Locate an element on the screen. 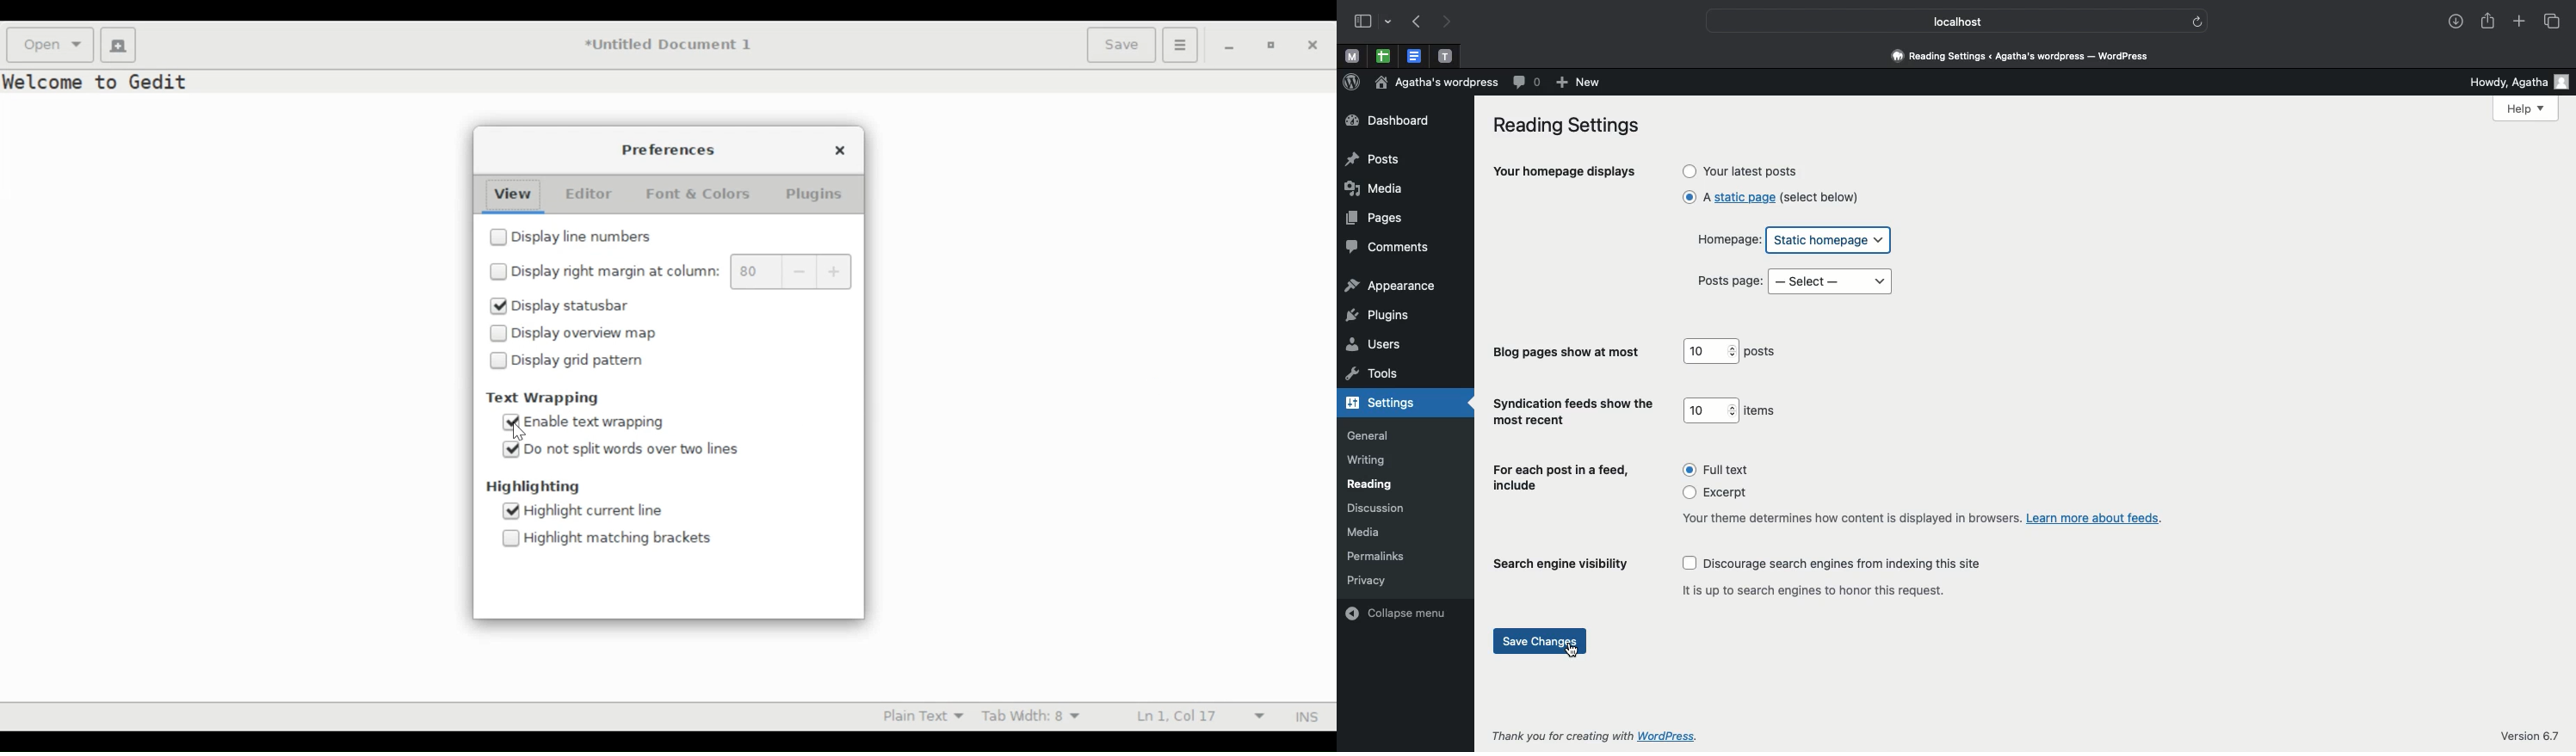  Tabs is located at coordinates (2555, 22).